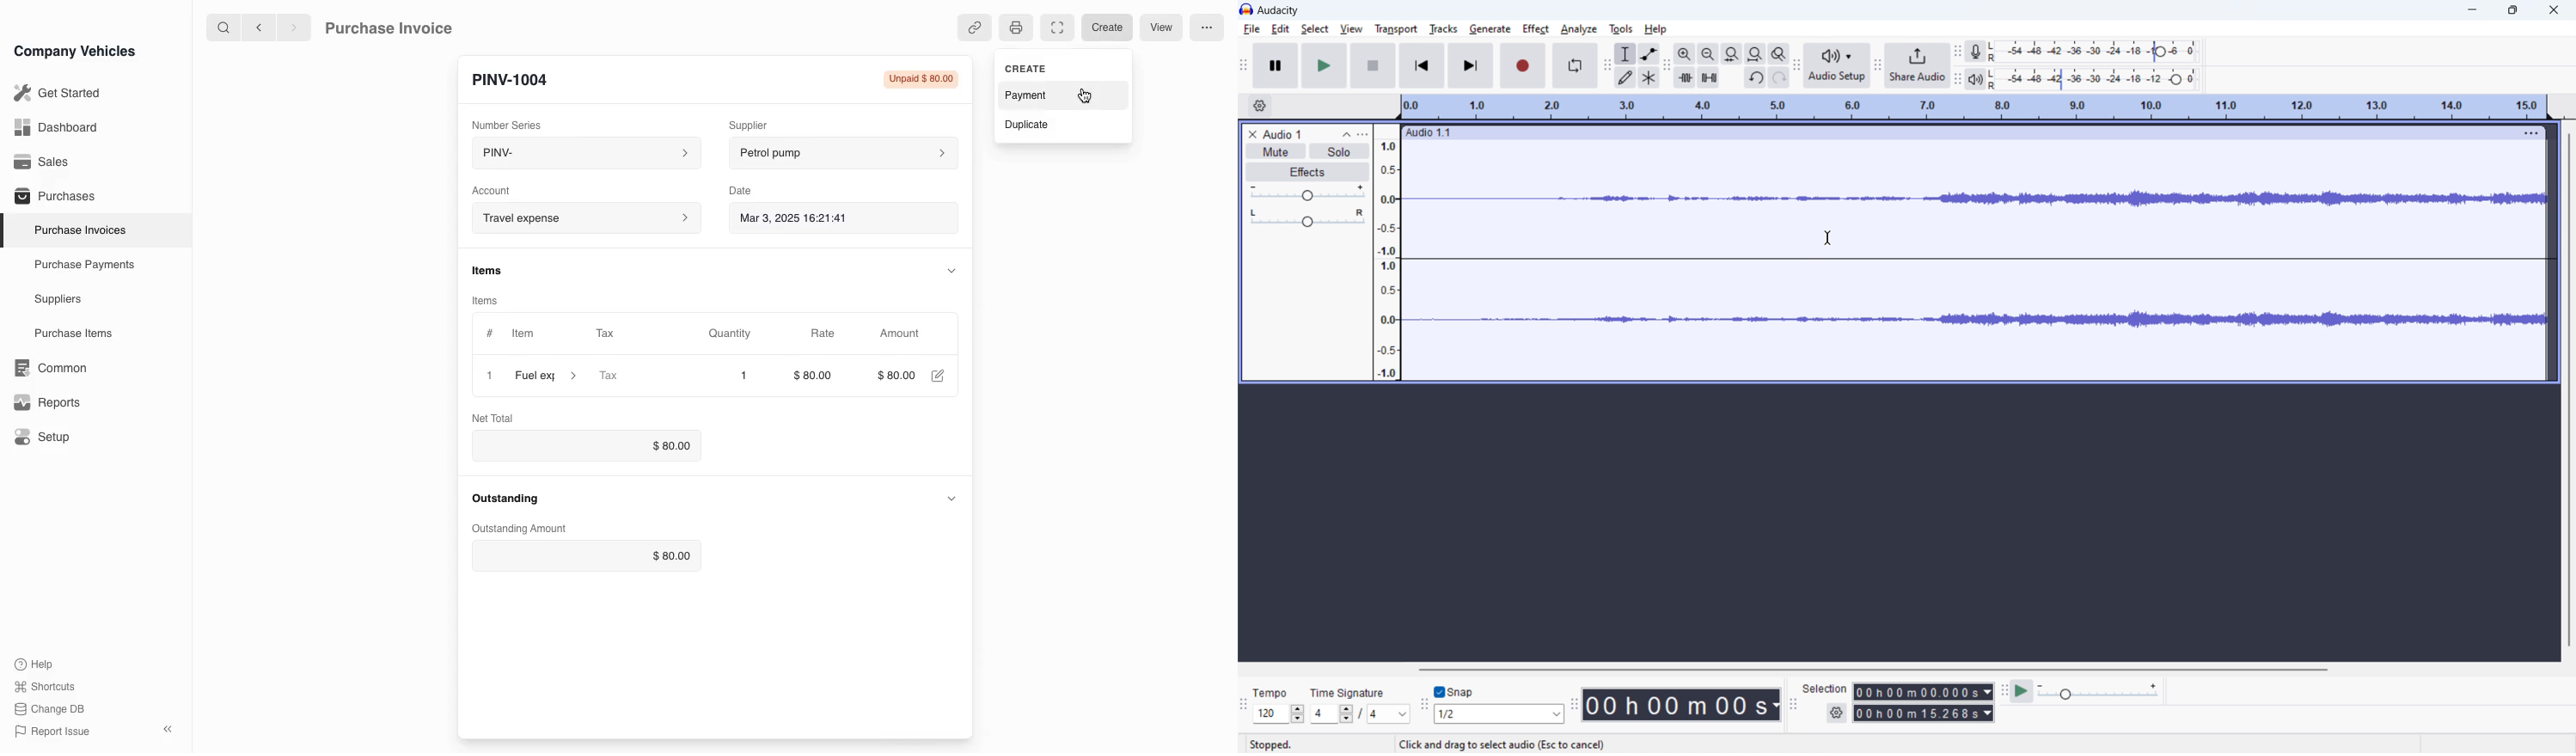  I want to click on PINV-, so click(581, 155).